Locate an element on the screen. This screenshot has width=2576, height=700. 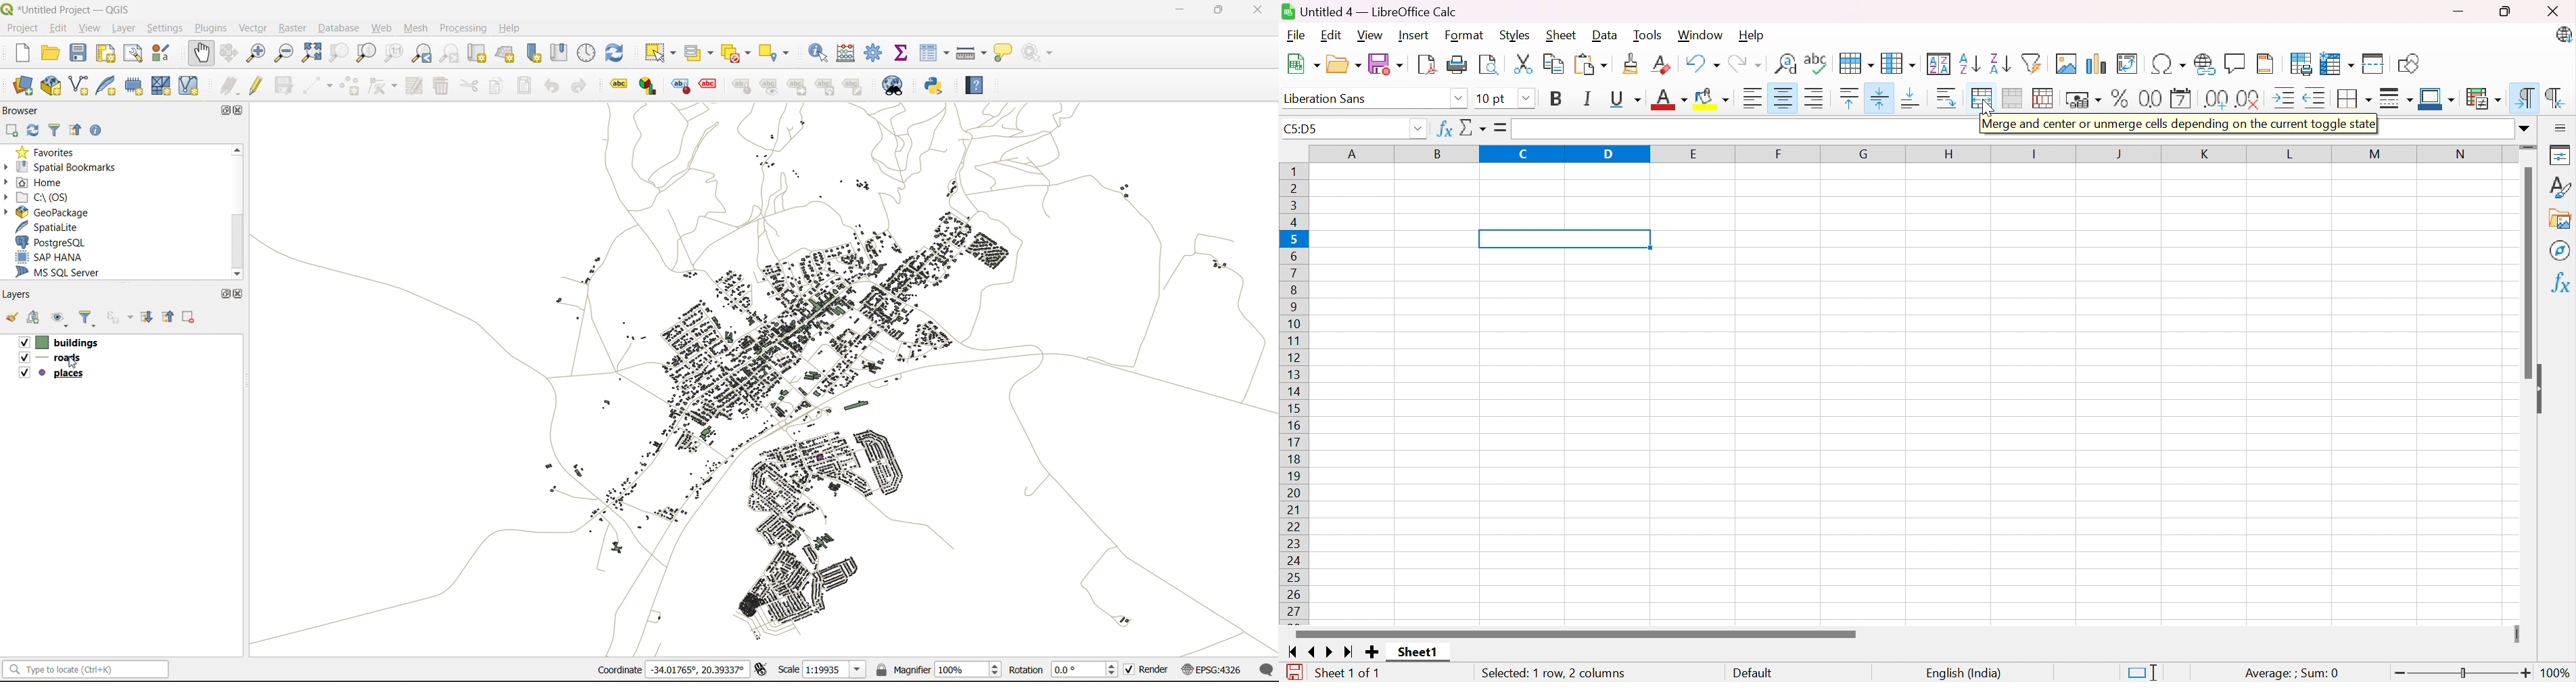
AutoFilter is located at coordinates (2033, 63).